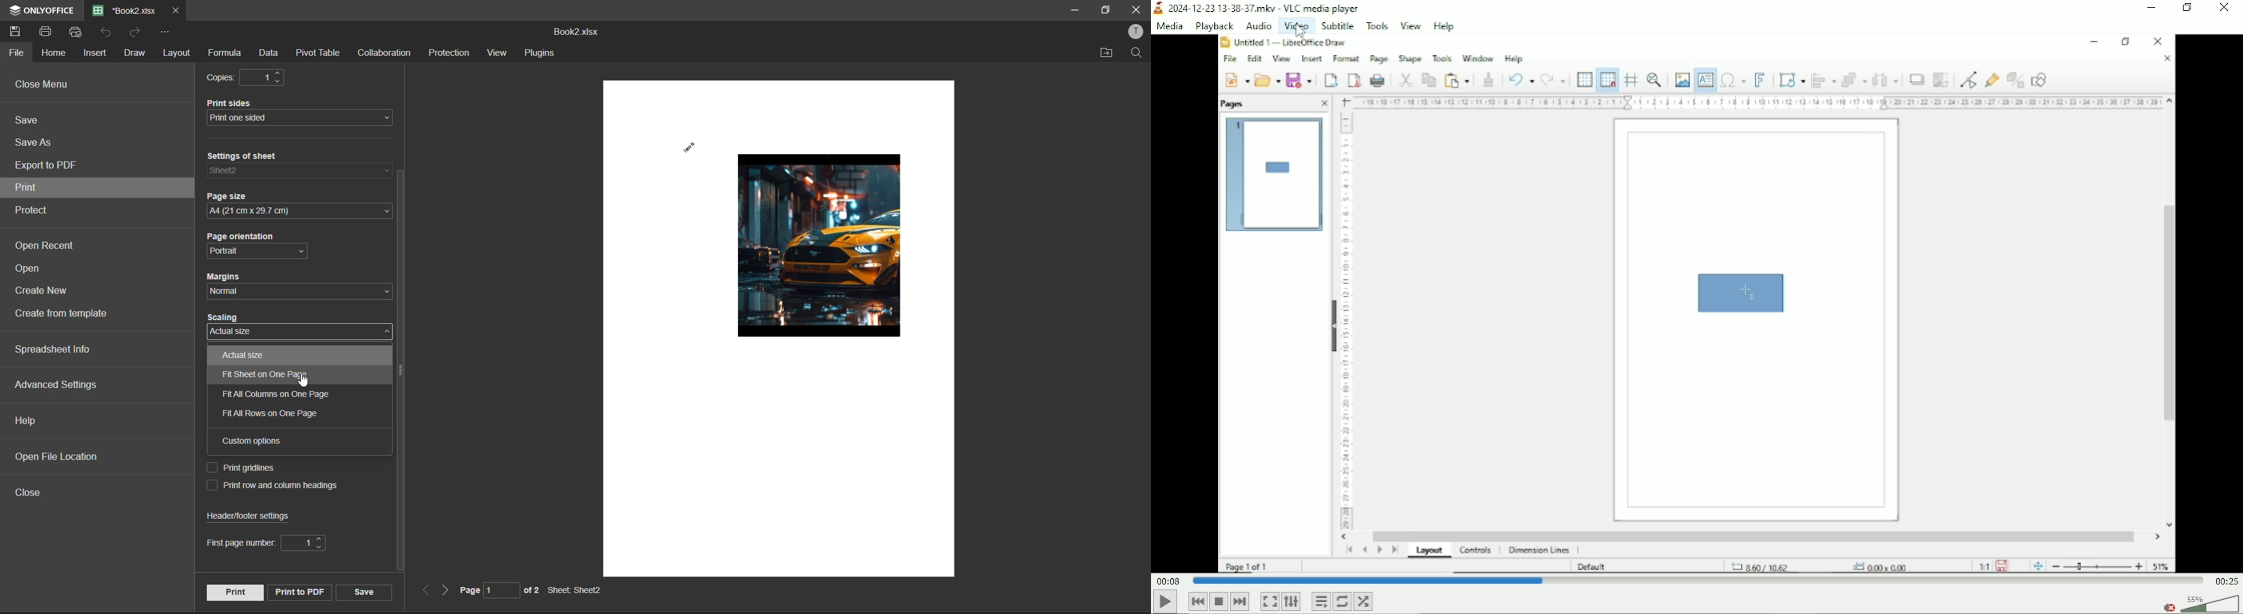  Describe the element at coordinates (306, 381) in the screenshot. I see `cursor` at that location.